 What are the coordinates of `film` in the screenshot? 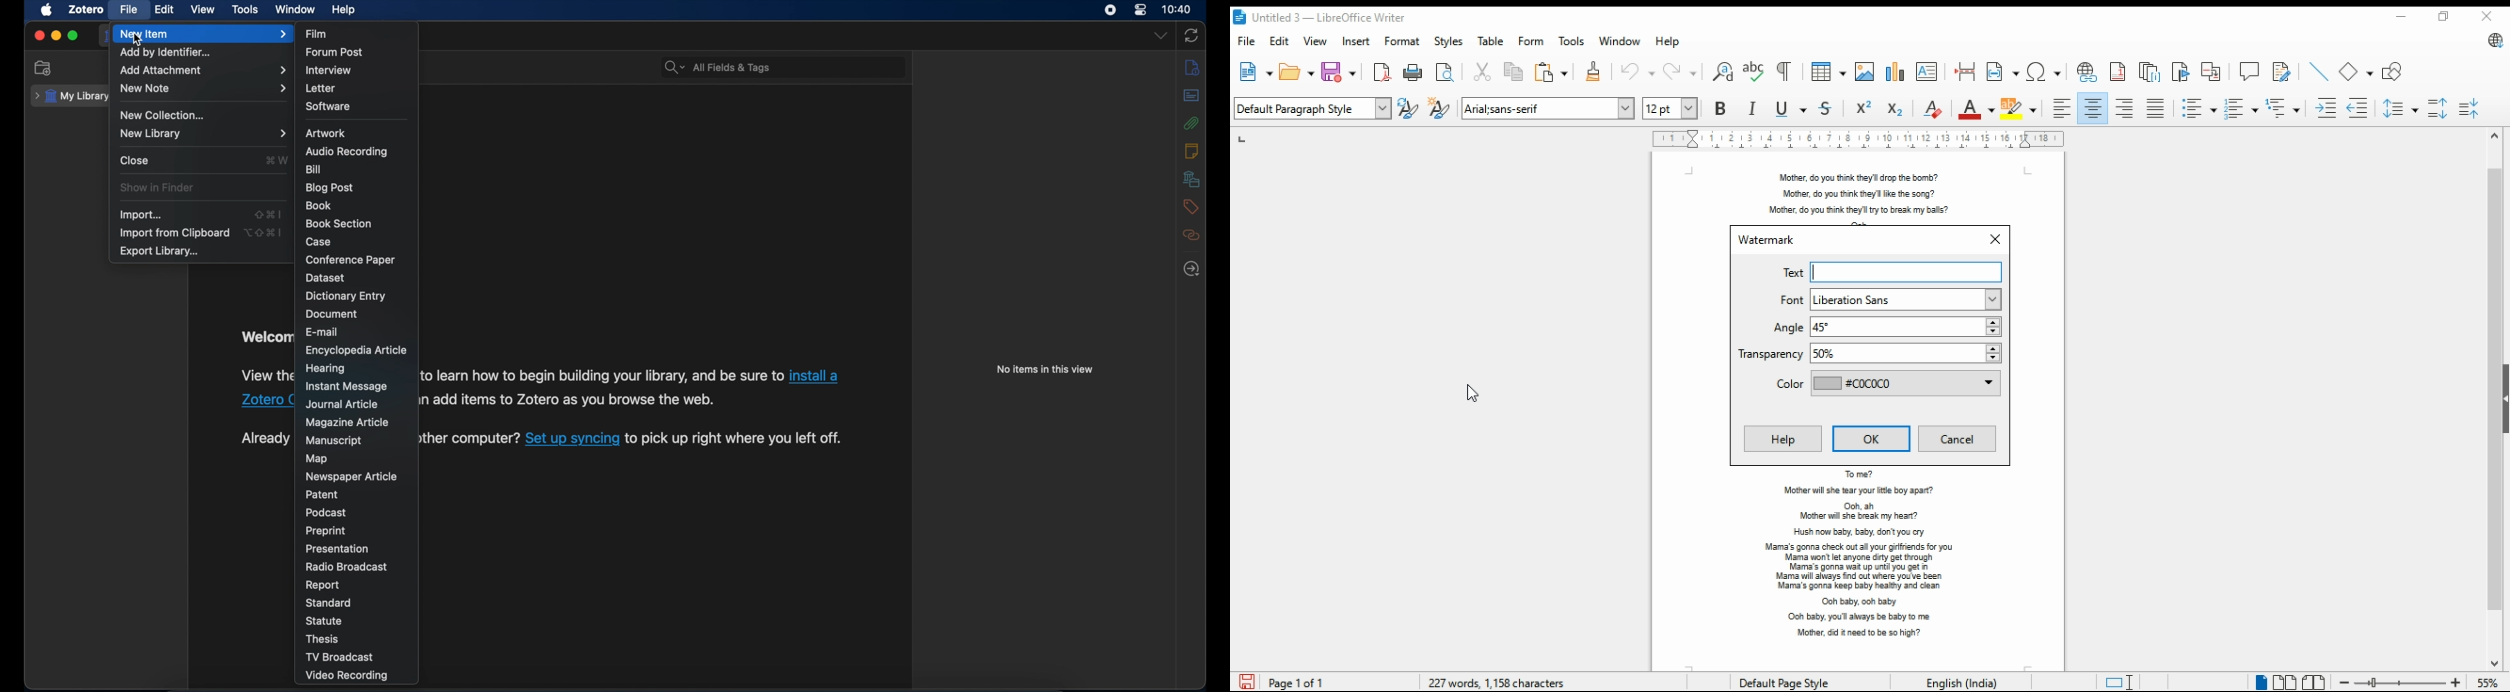 It's located at (317, 33).